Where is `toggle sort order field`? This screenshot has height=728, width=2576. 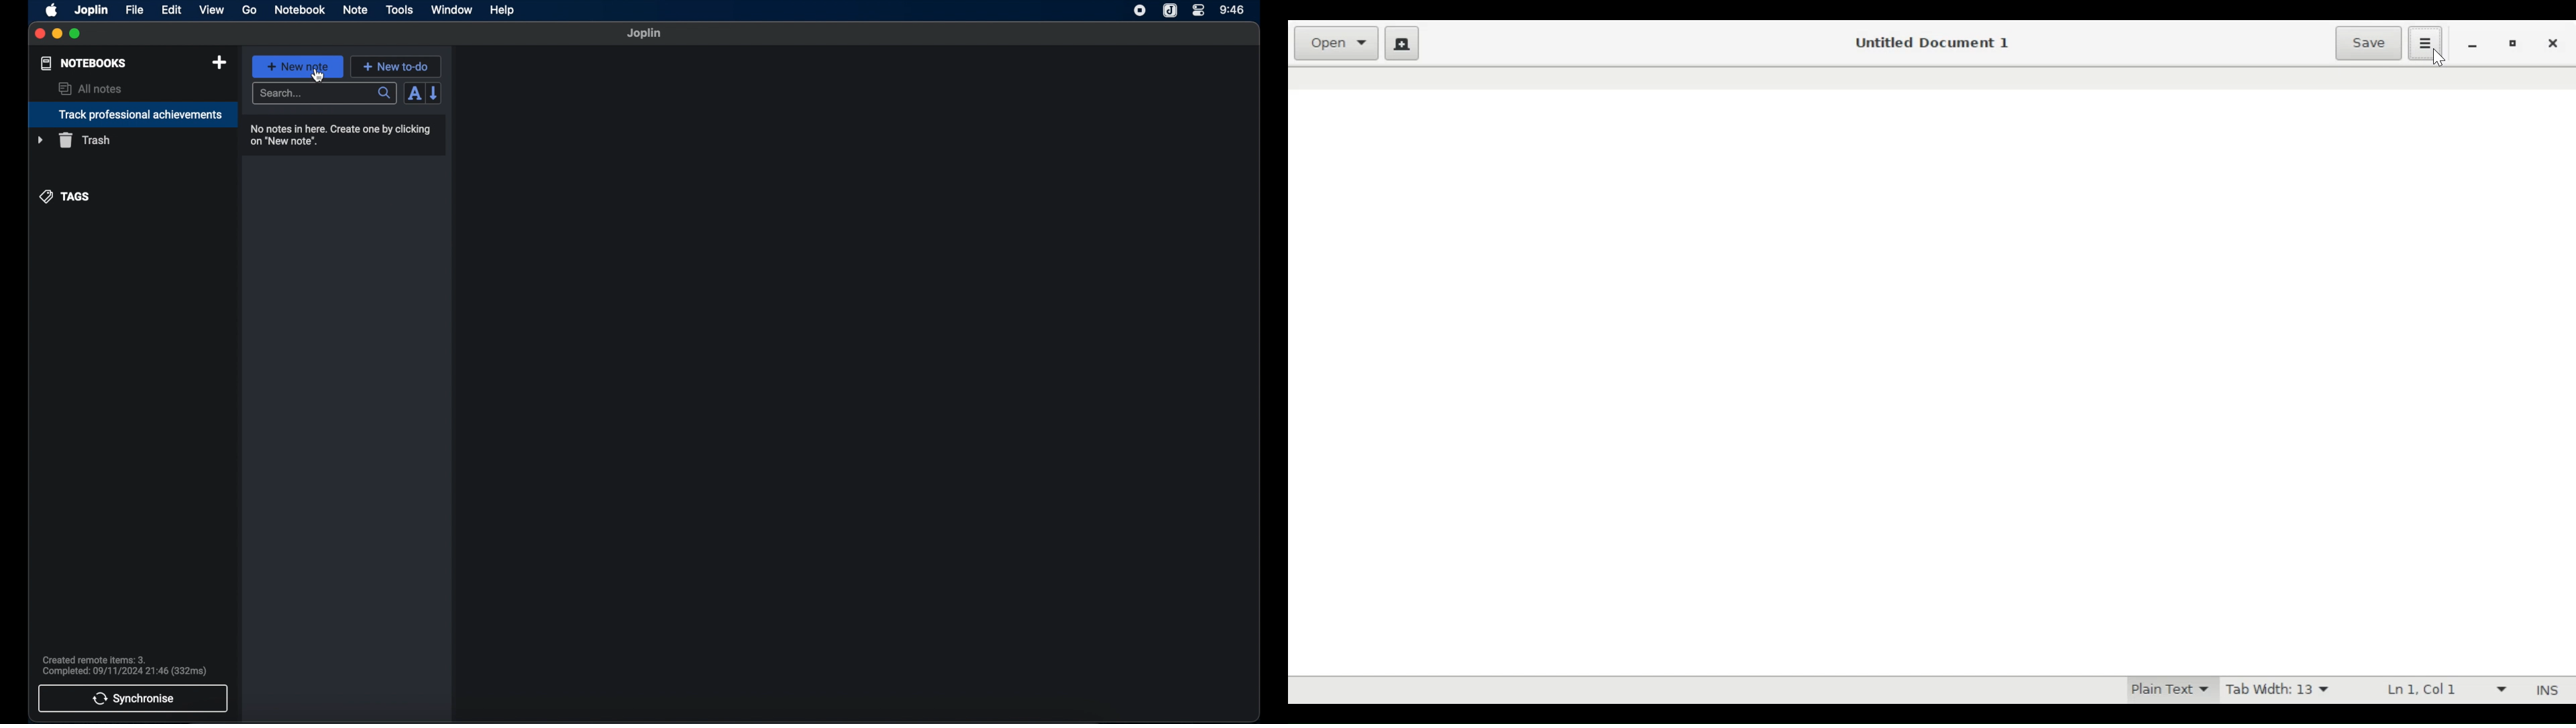 toggle sort order field is located at coordinates (413, 95).